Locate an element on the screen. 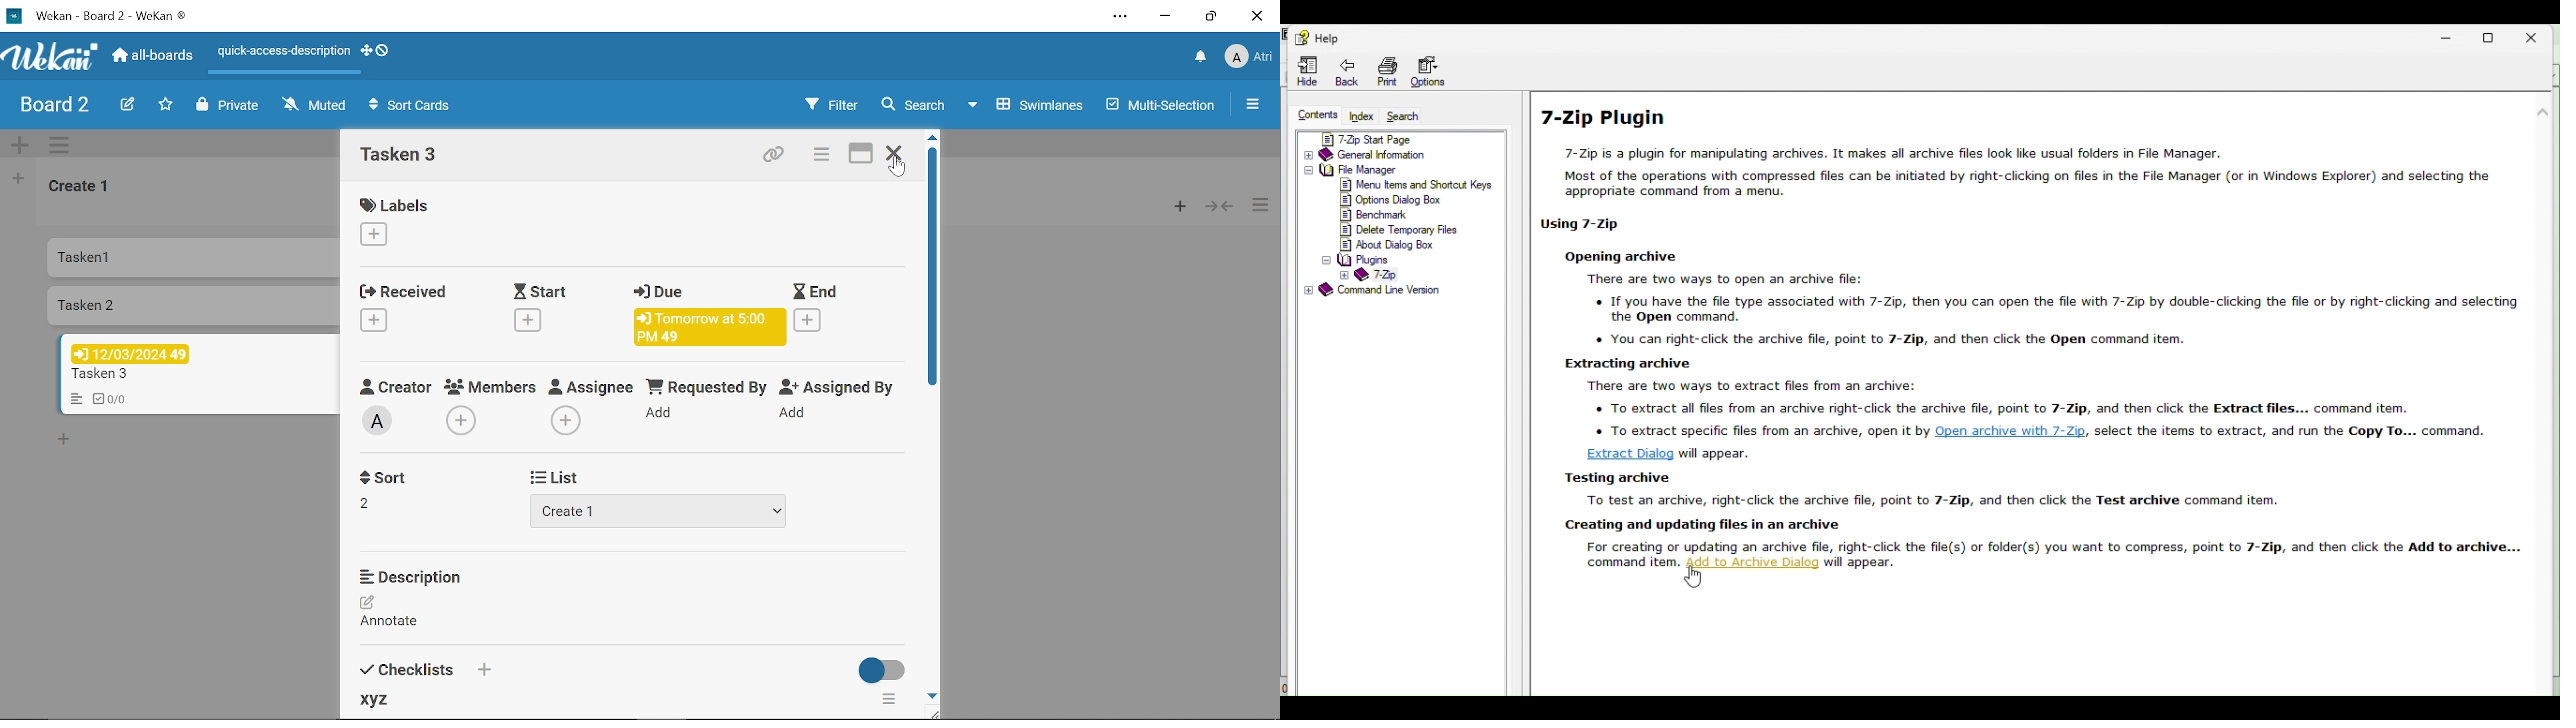 The height and width of the screenshot is (728, 2576). 2 is located at coordinates (370, 502).